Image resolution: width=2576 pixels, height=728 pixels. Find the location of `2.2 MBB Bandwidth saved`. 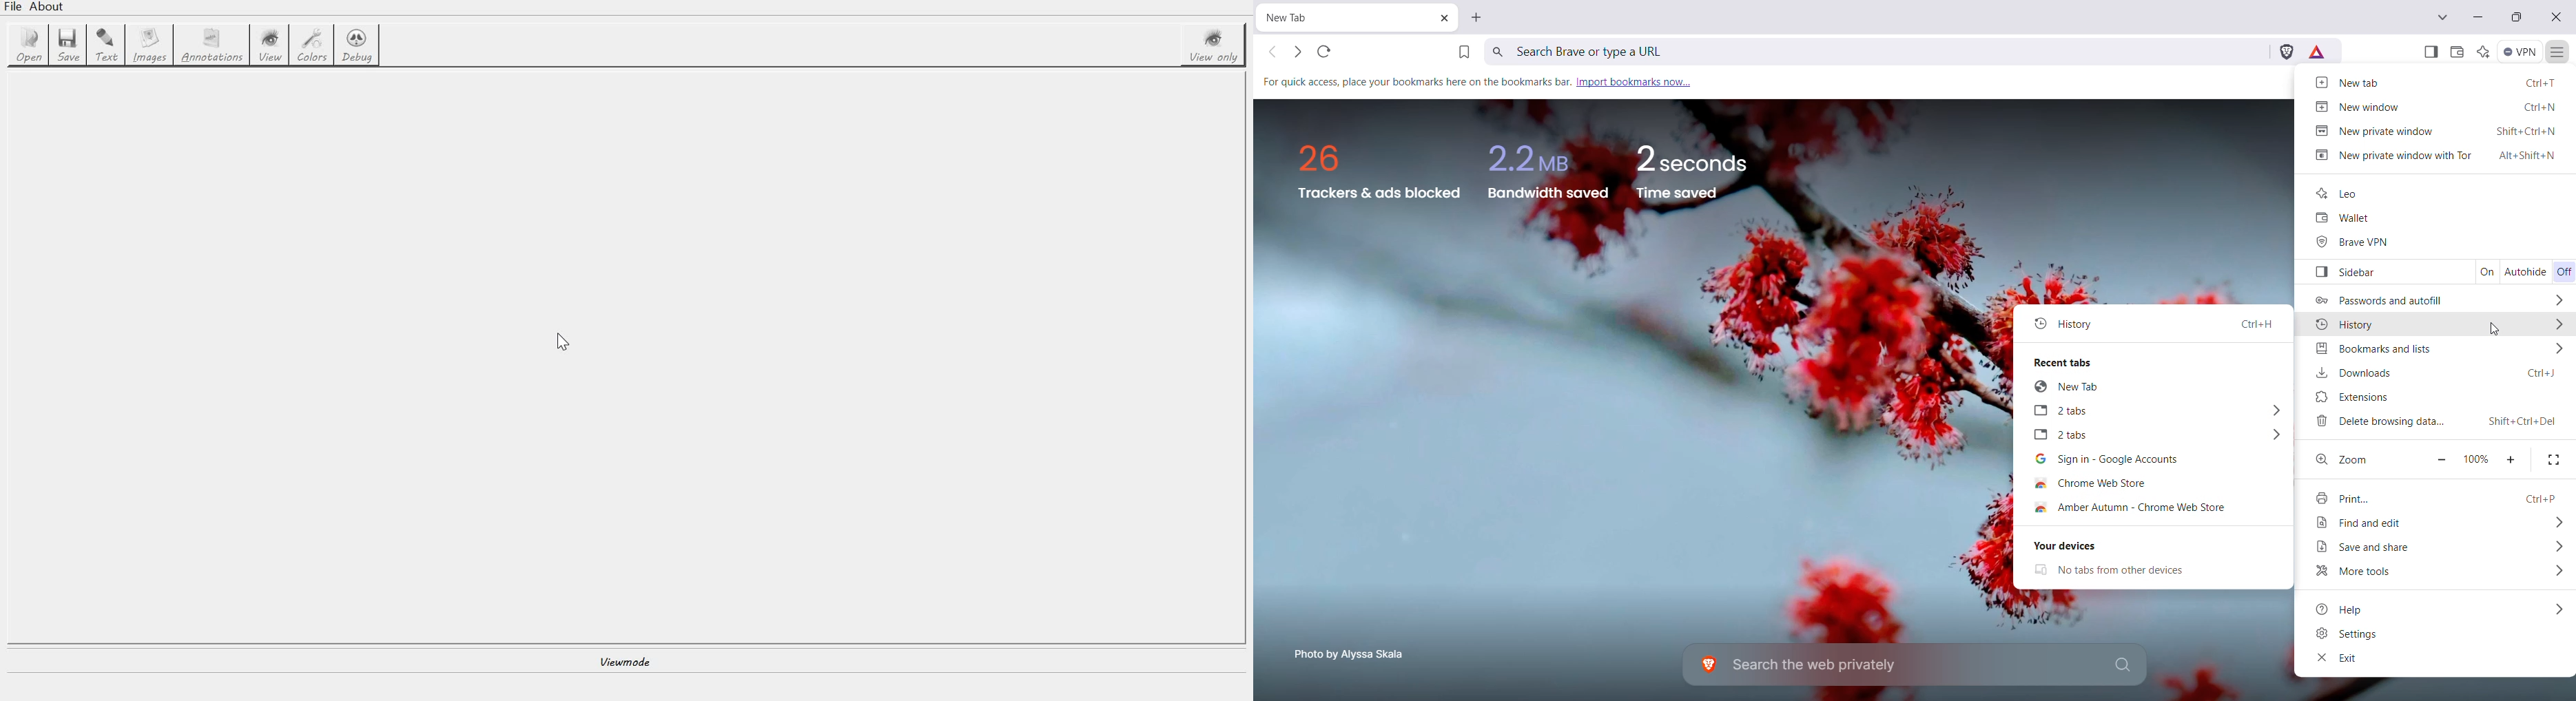

2.2 MBB Bandwidth saved is located at coordinates (1548, 167).